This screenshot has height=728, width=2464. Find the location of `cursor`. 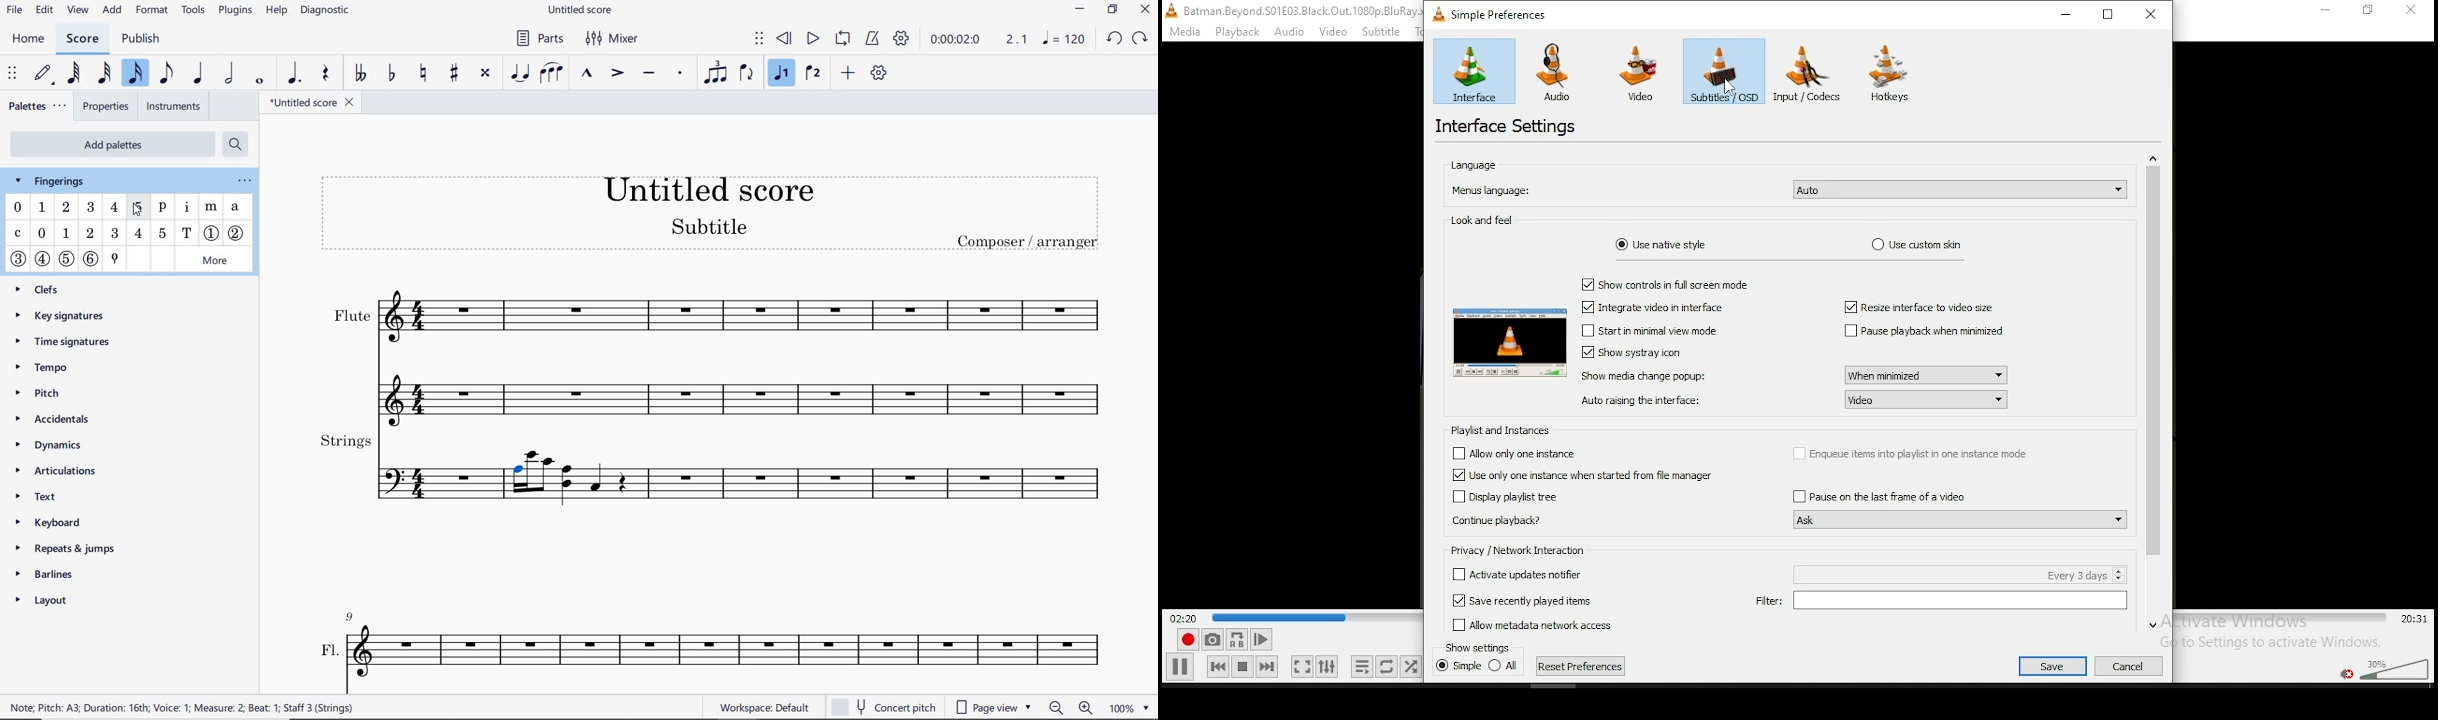

cursor is located at coordinates (1729, 85).